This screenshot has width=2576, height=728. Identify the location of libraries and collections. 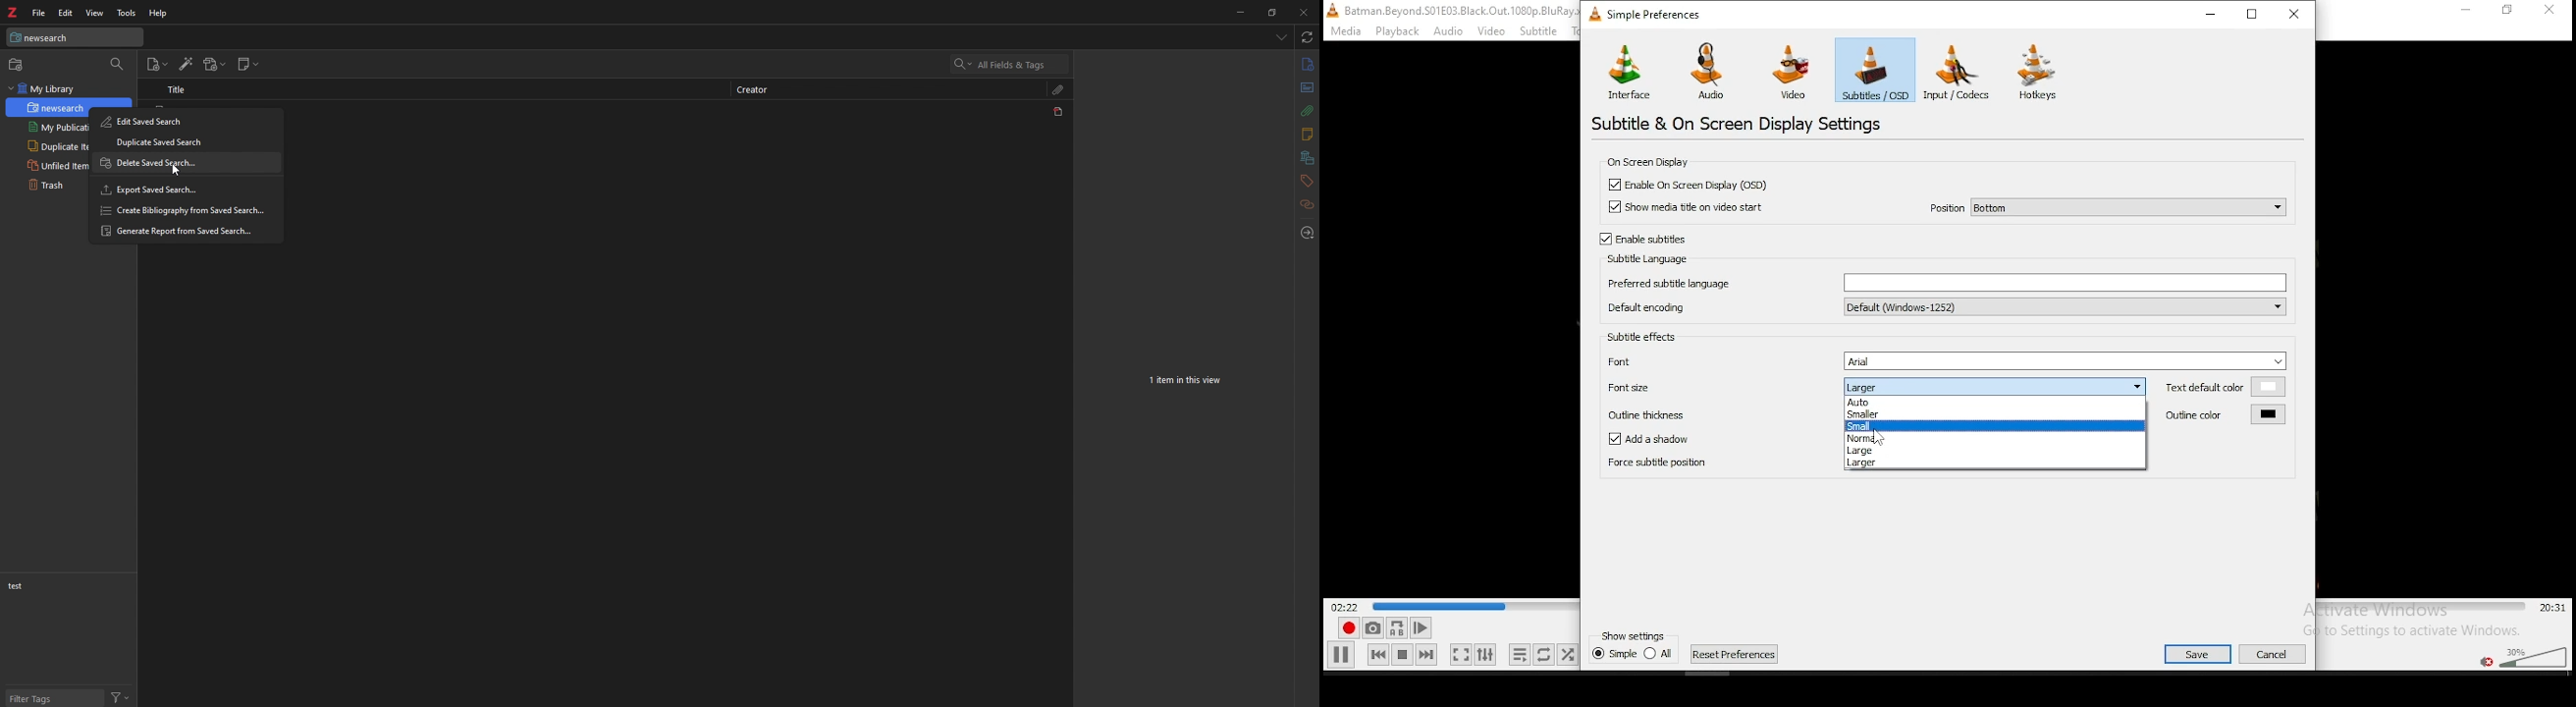
(1308, 157).